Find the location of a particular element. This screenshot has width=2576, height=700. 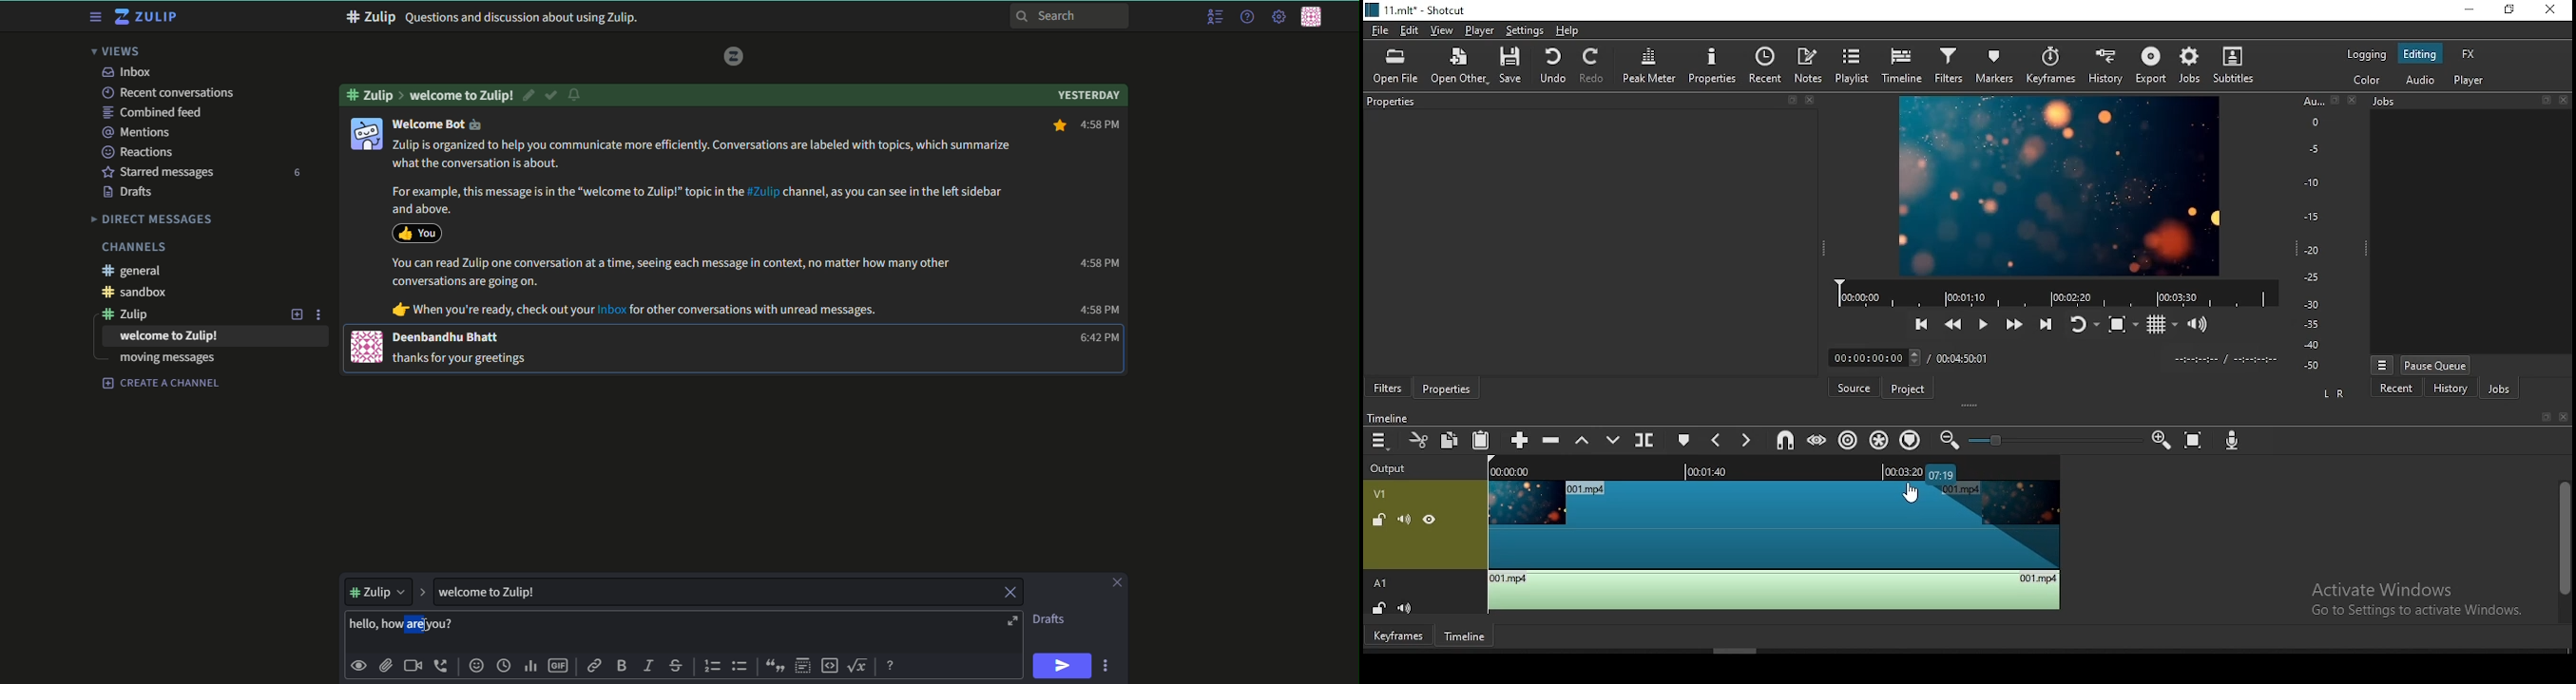

thanks for your greetings is located at coordinates (463, 357).